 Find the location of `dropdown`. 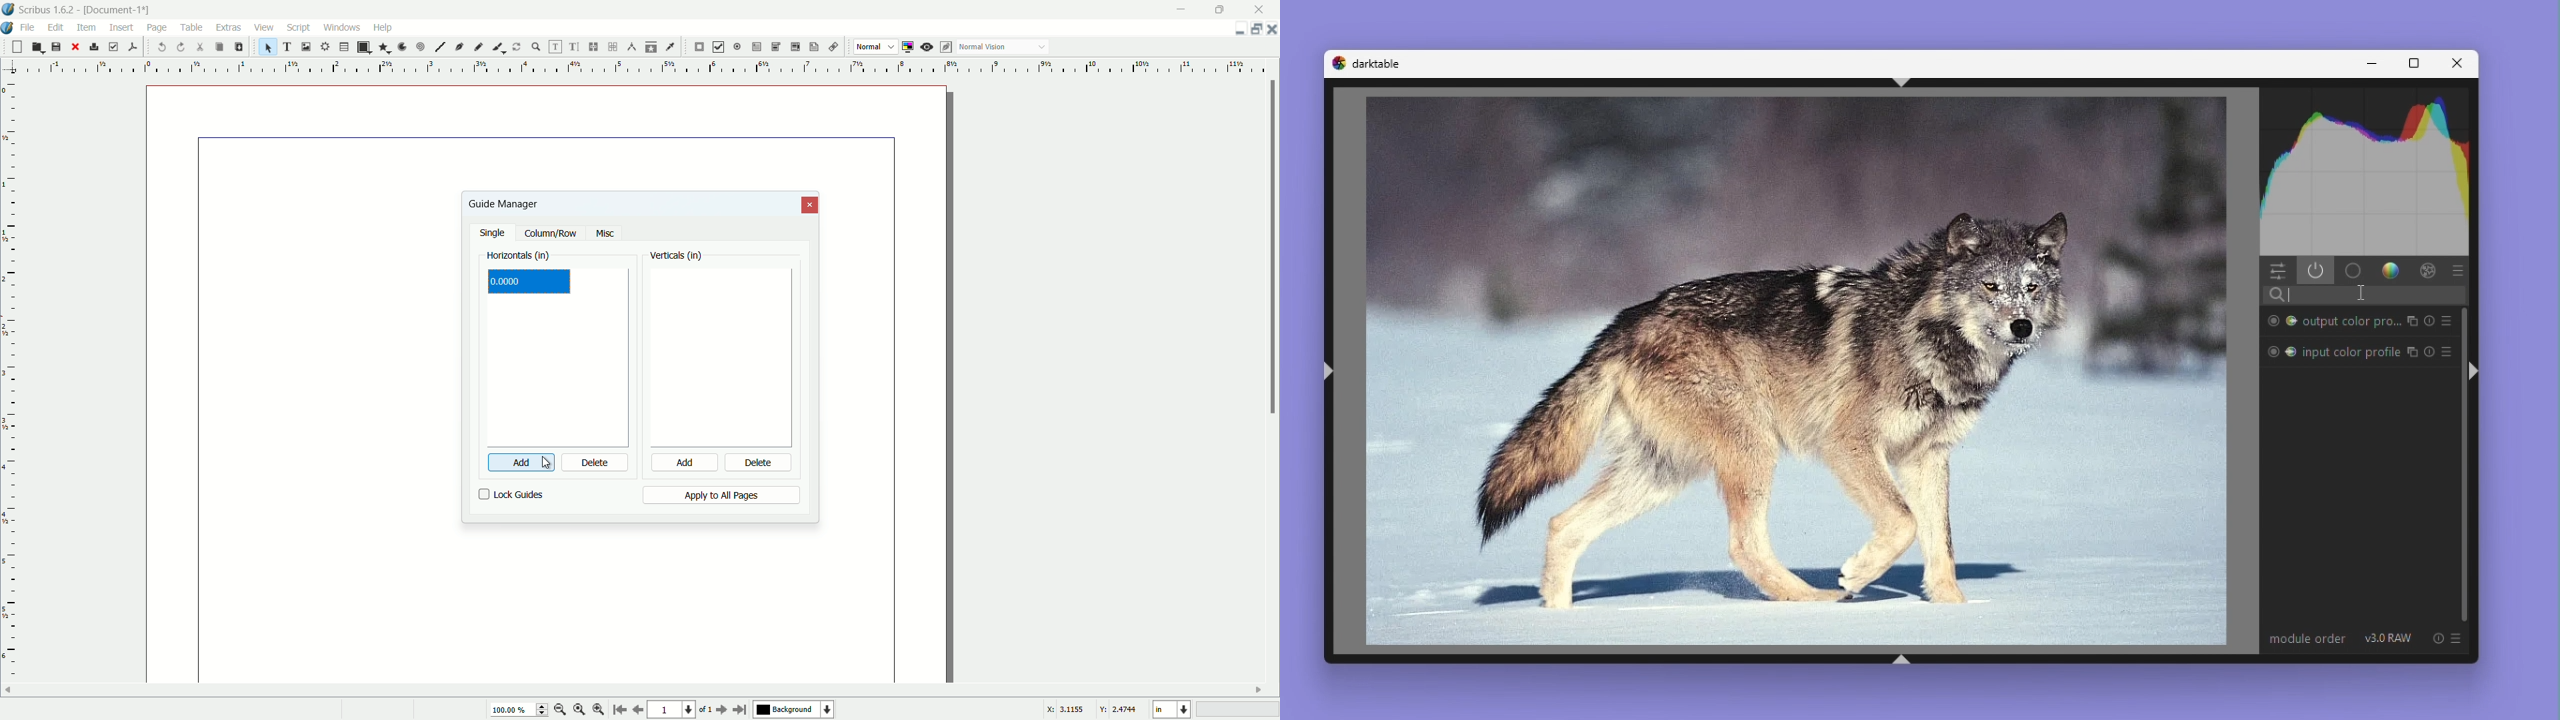

dropdown is located at coordinates (1042, 48).